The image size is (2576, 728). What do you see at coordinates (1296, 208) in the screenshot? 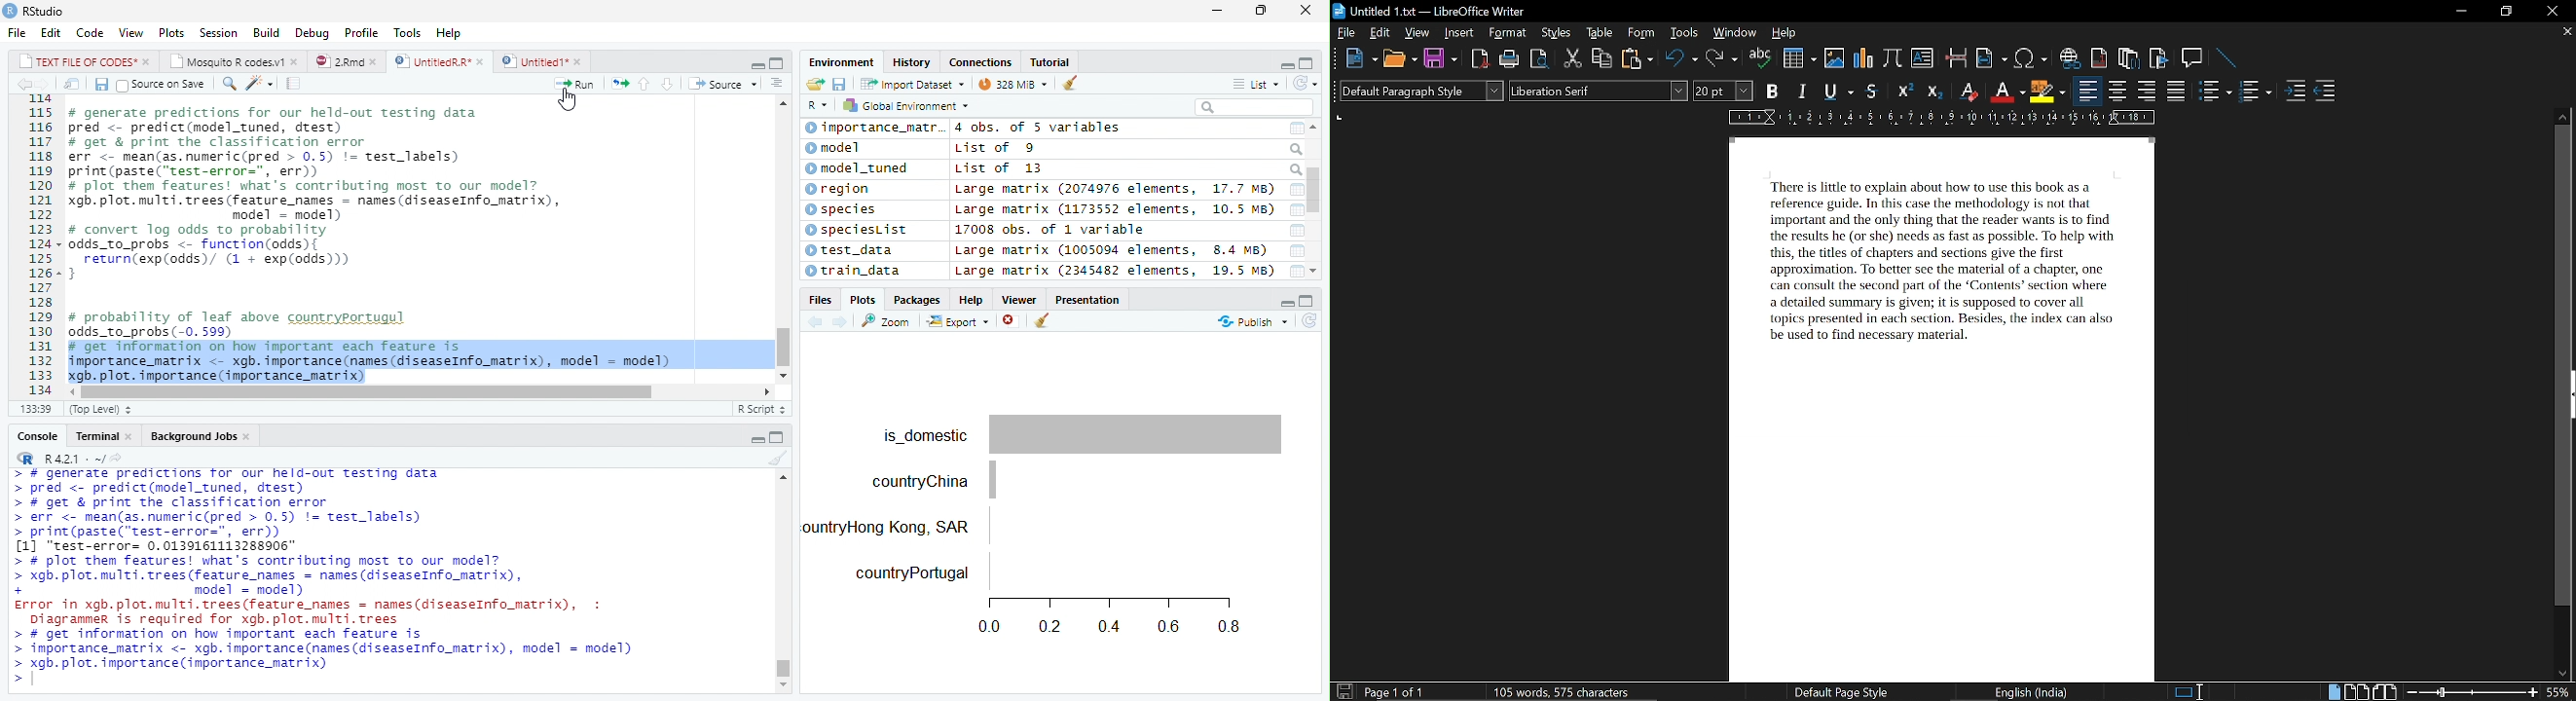
I see `Date` at bounding box center [1296, 208].